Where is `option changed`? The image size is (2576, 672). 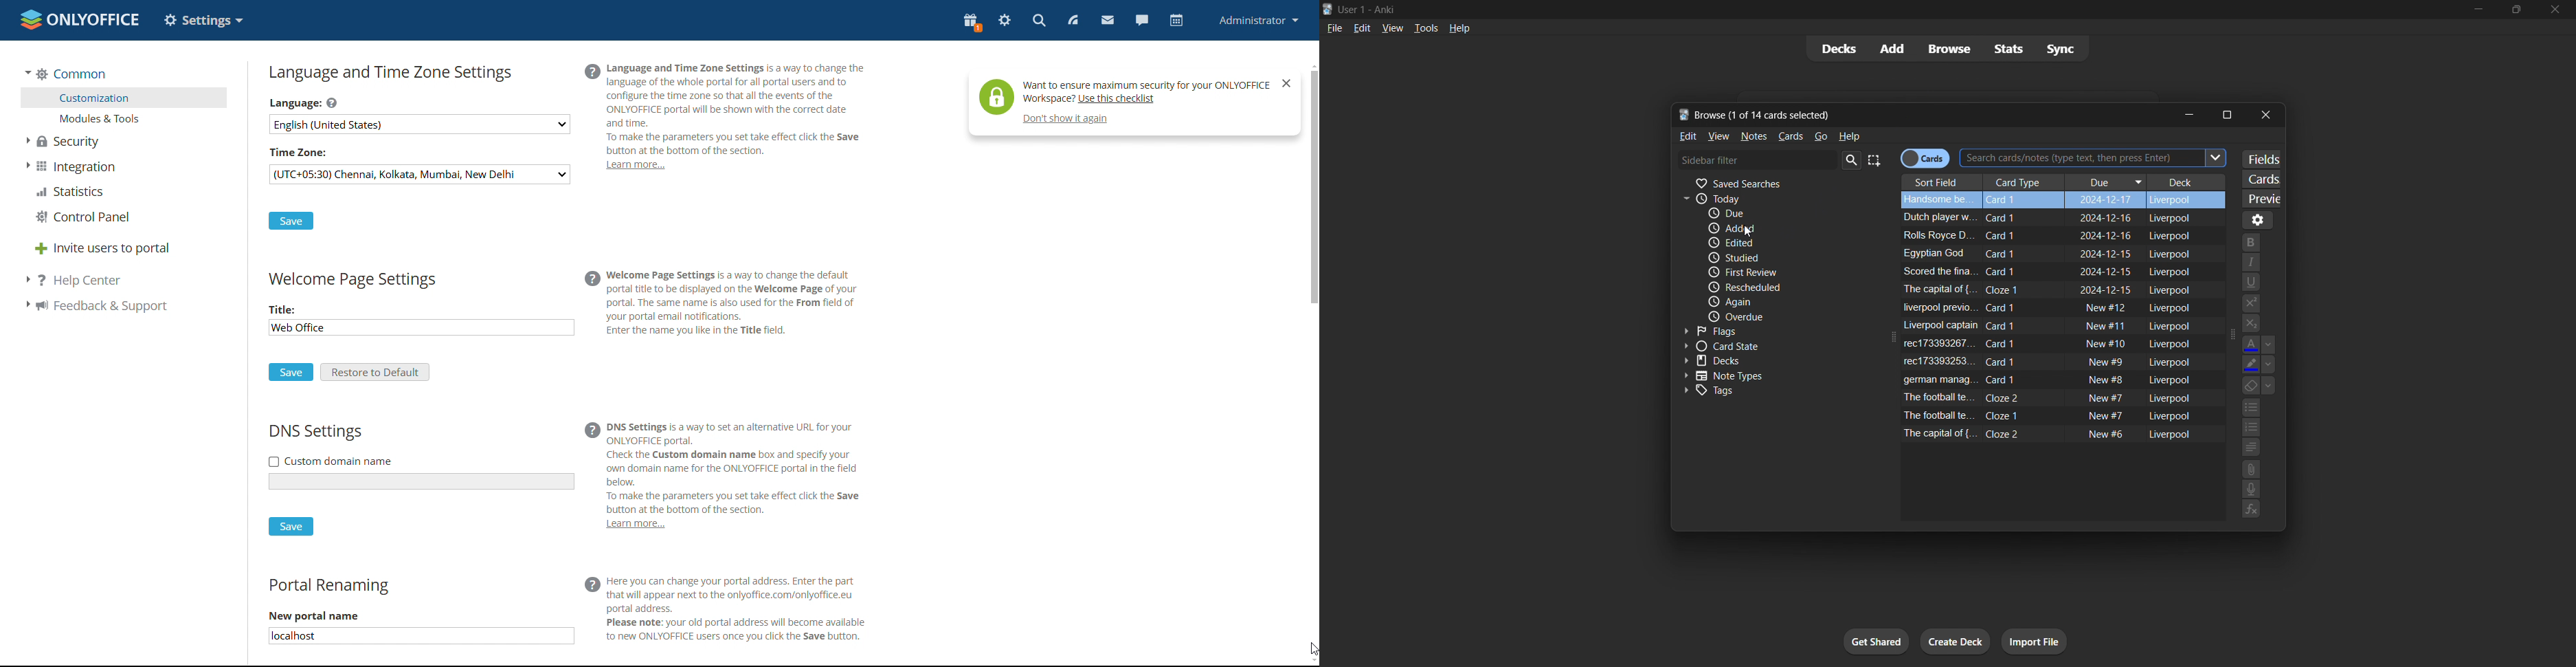 option changed is located at coordinates (203, 19).